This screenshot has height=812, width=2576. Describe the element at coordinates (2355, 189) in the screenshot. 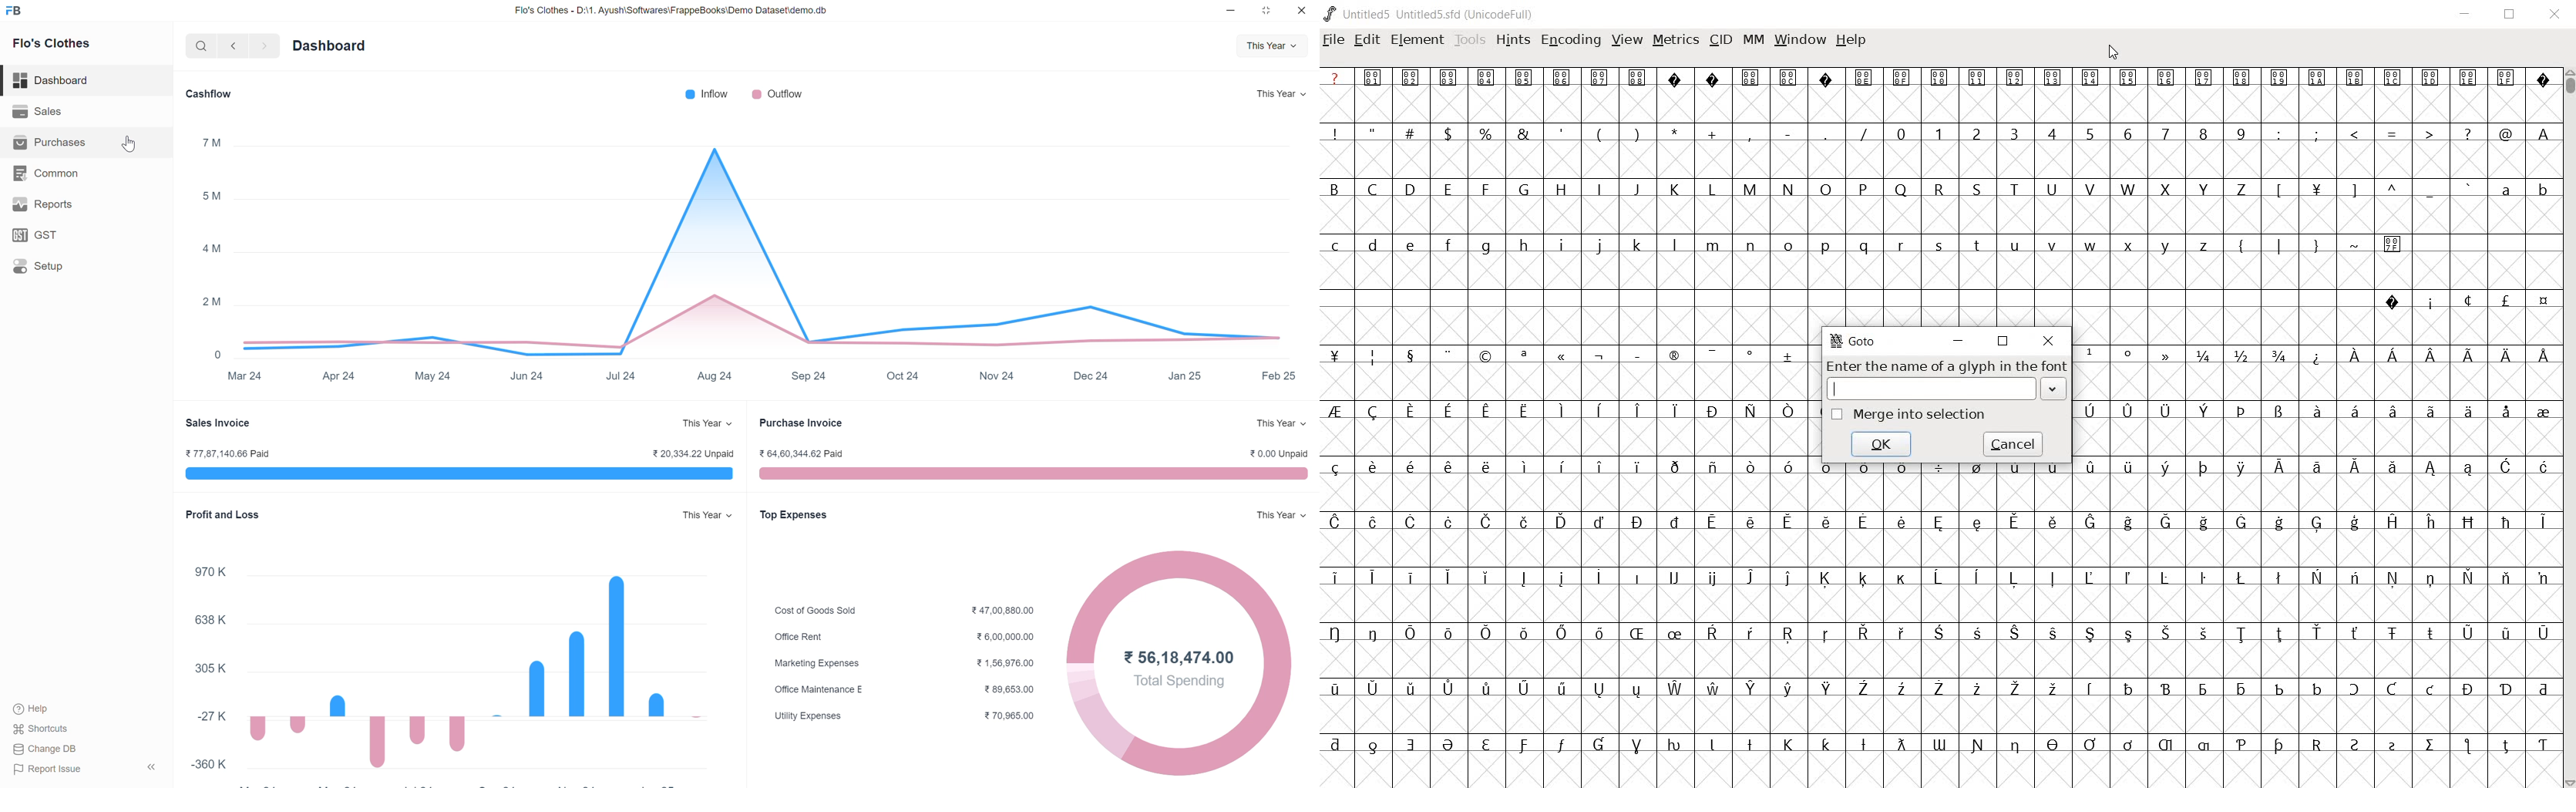

I see `]` at that location.